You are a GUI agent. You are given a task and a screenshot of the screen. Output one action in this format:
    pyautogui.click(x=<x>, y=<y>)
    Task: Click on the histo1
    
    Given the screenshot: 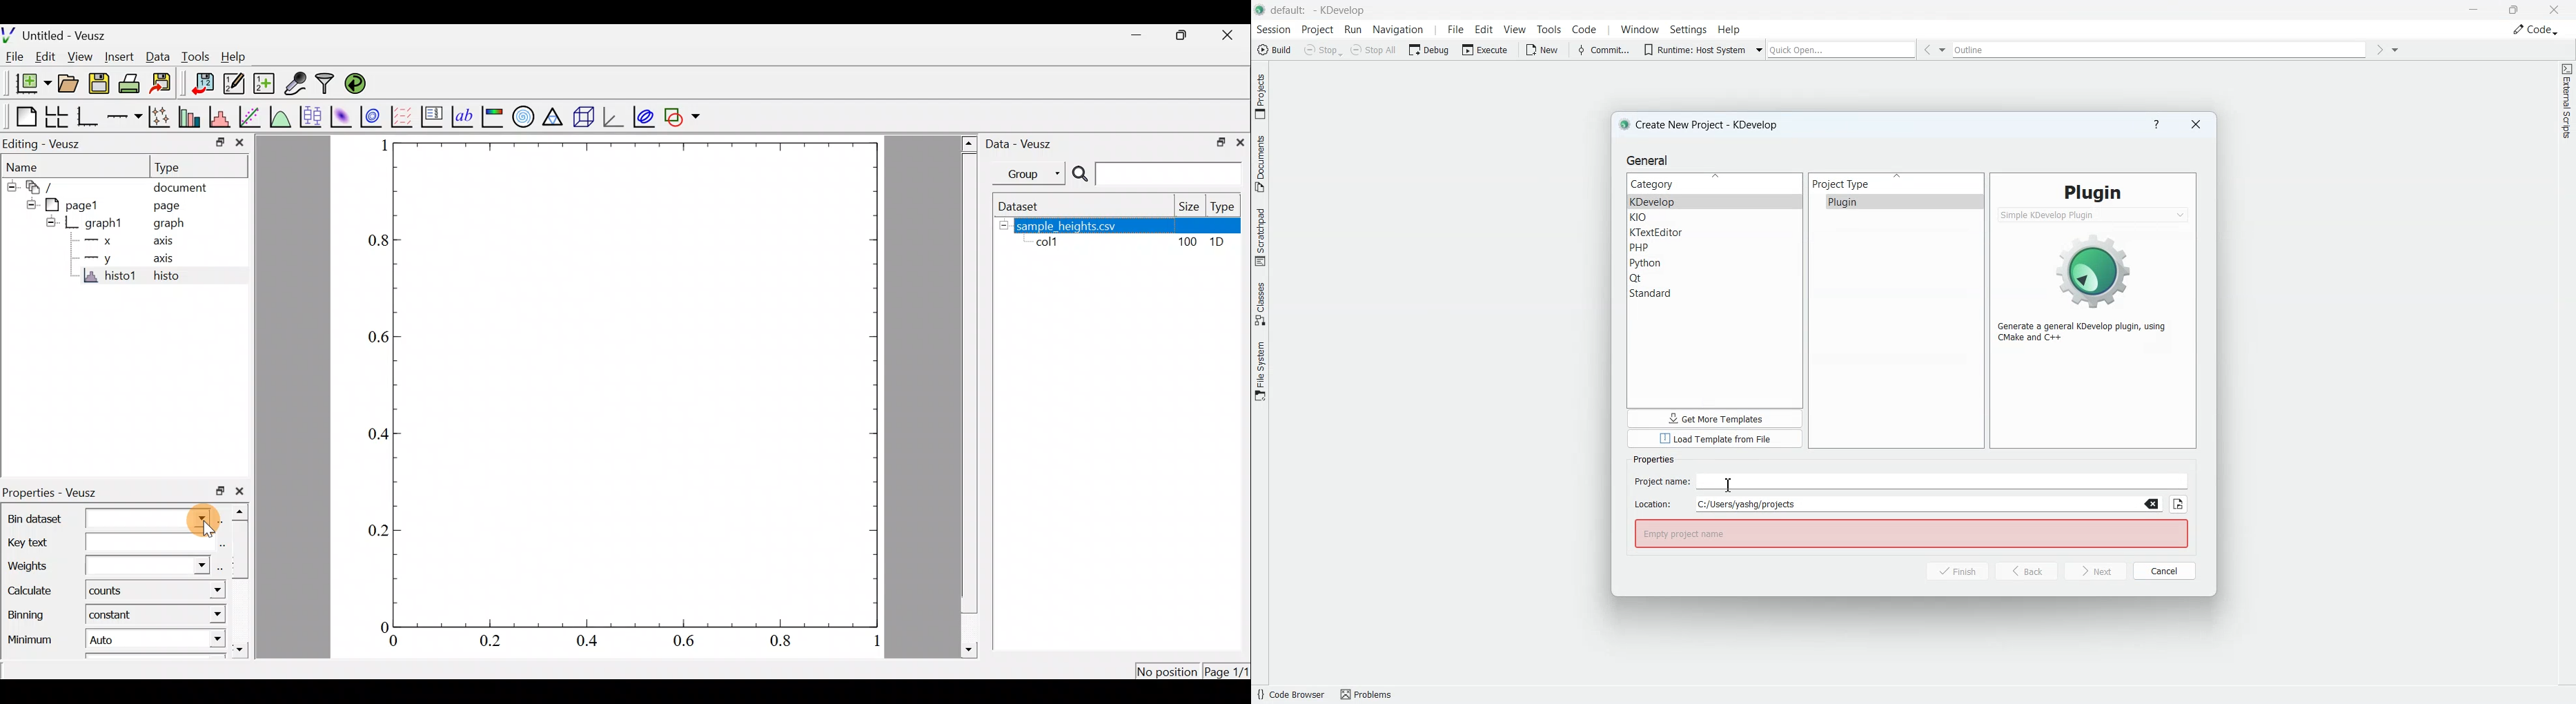 What is the action you would take?
    pyautogui.click(x=107, y=278)
    